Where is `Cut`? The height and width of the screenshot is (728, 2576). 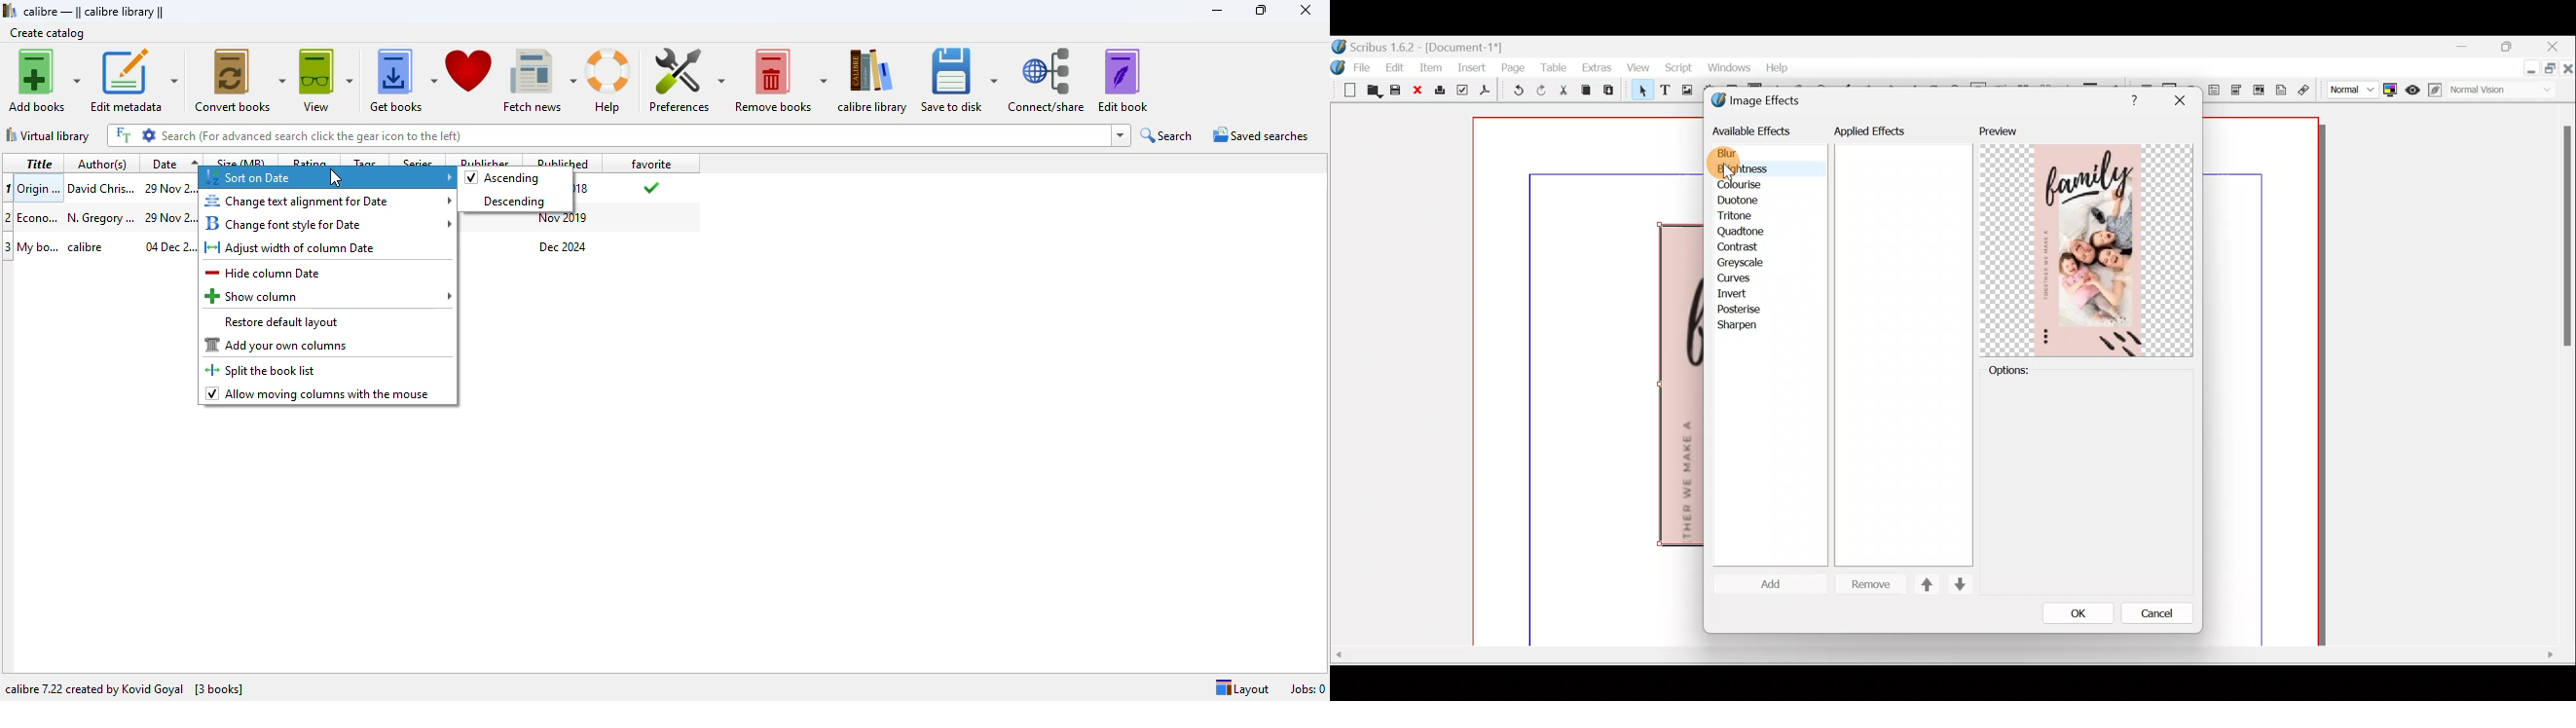
Cut is located at coordinates (1563, 92).